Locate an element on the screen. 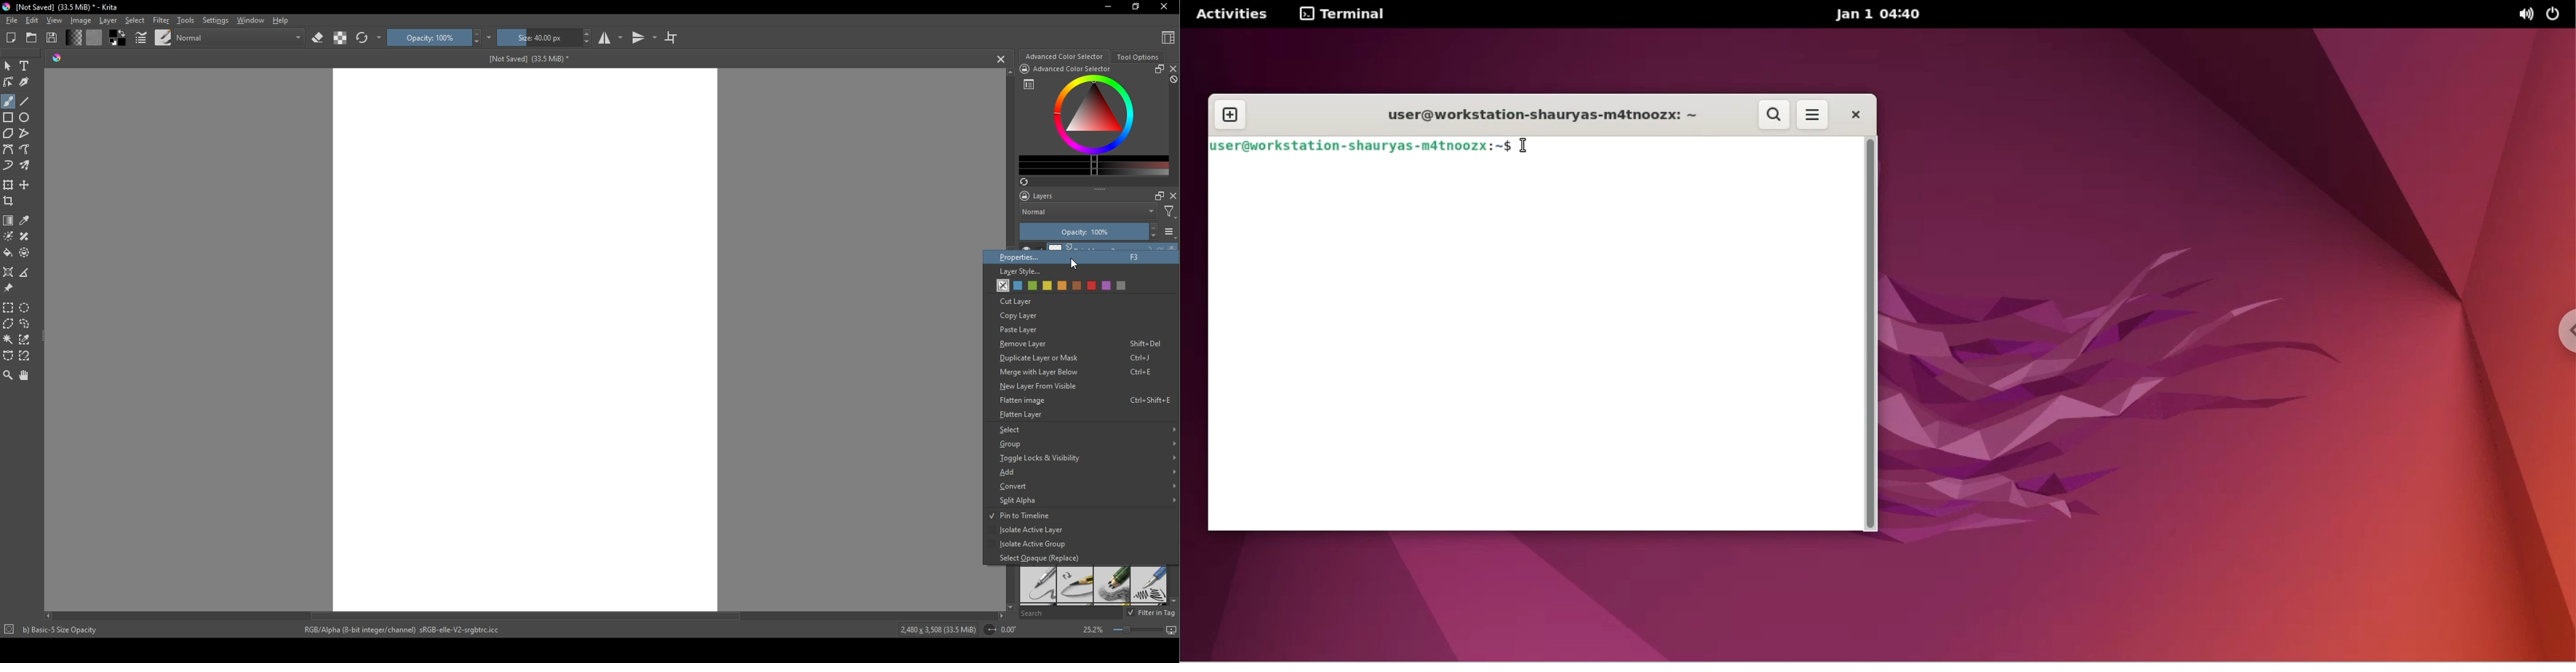  color is located at coordinates (116, 38).